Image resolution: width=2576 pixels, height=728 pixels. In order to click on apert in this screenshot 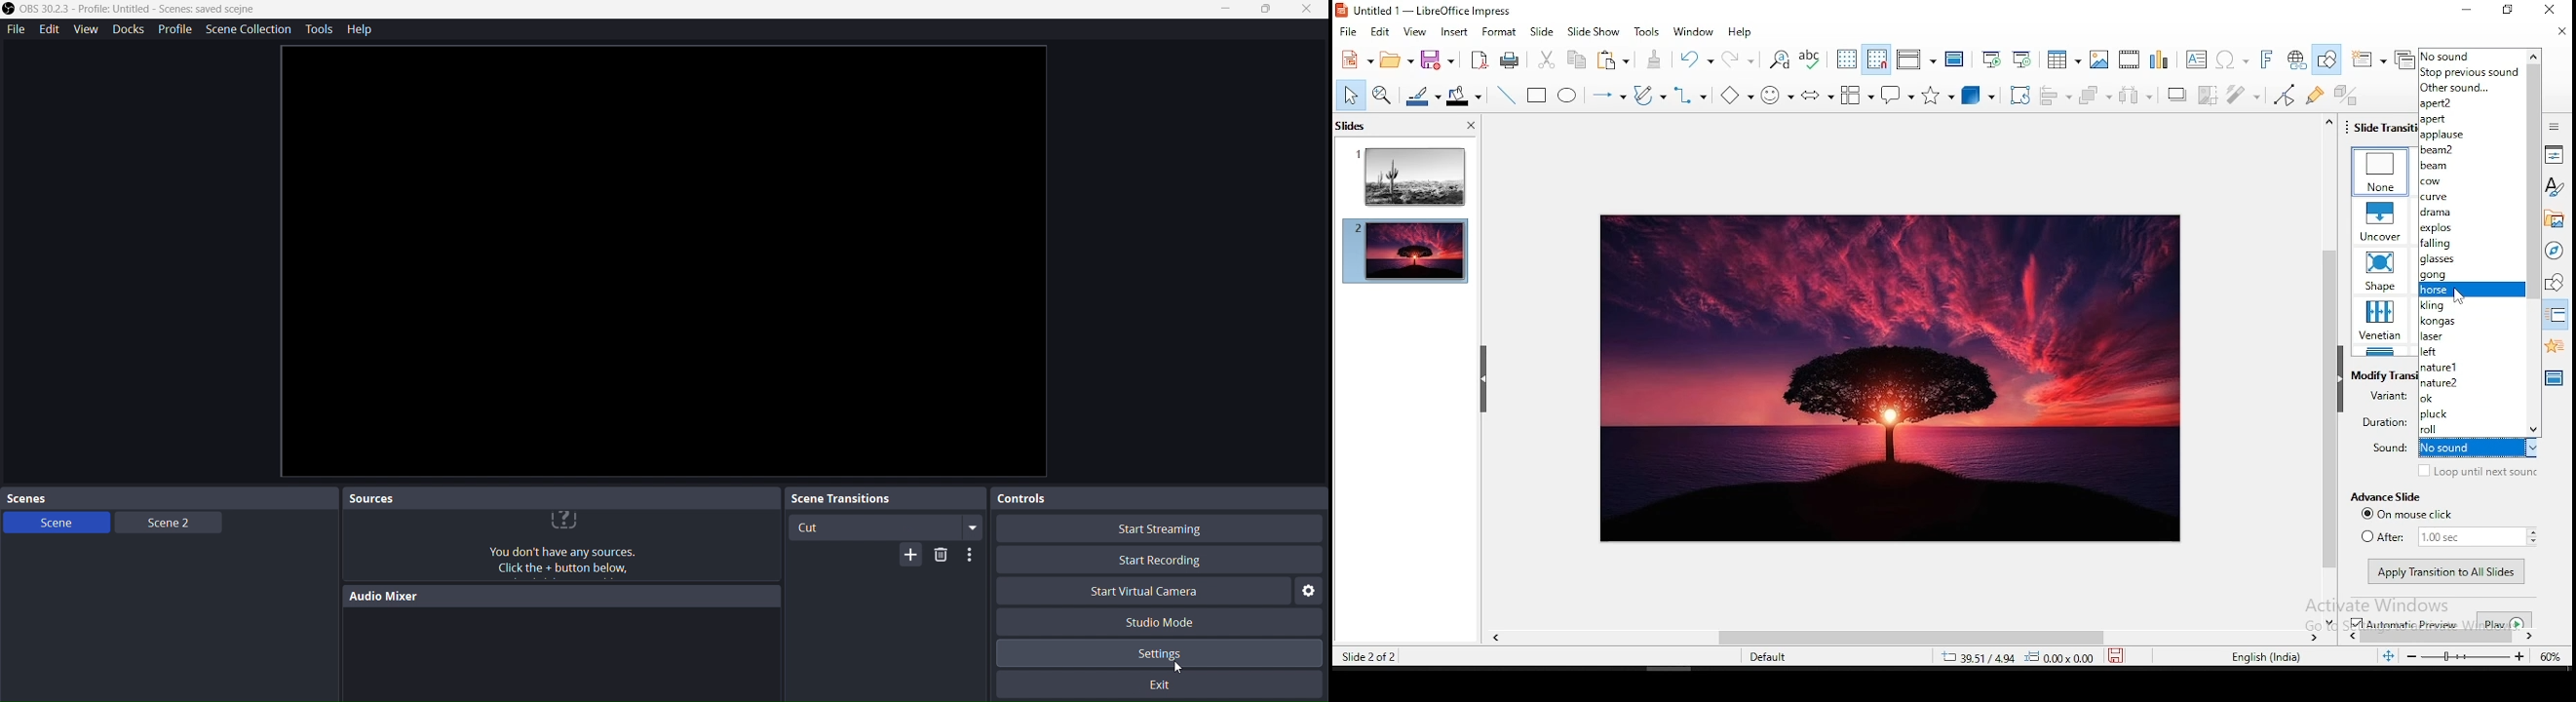, I will do `click(2471, 119)`.